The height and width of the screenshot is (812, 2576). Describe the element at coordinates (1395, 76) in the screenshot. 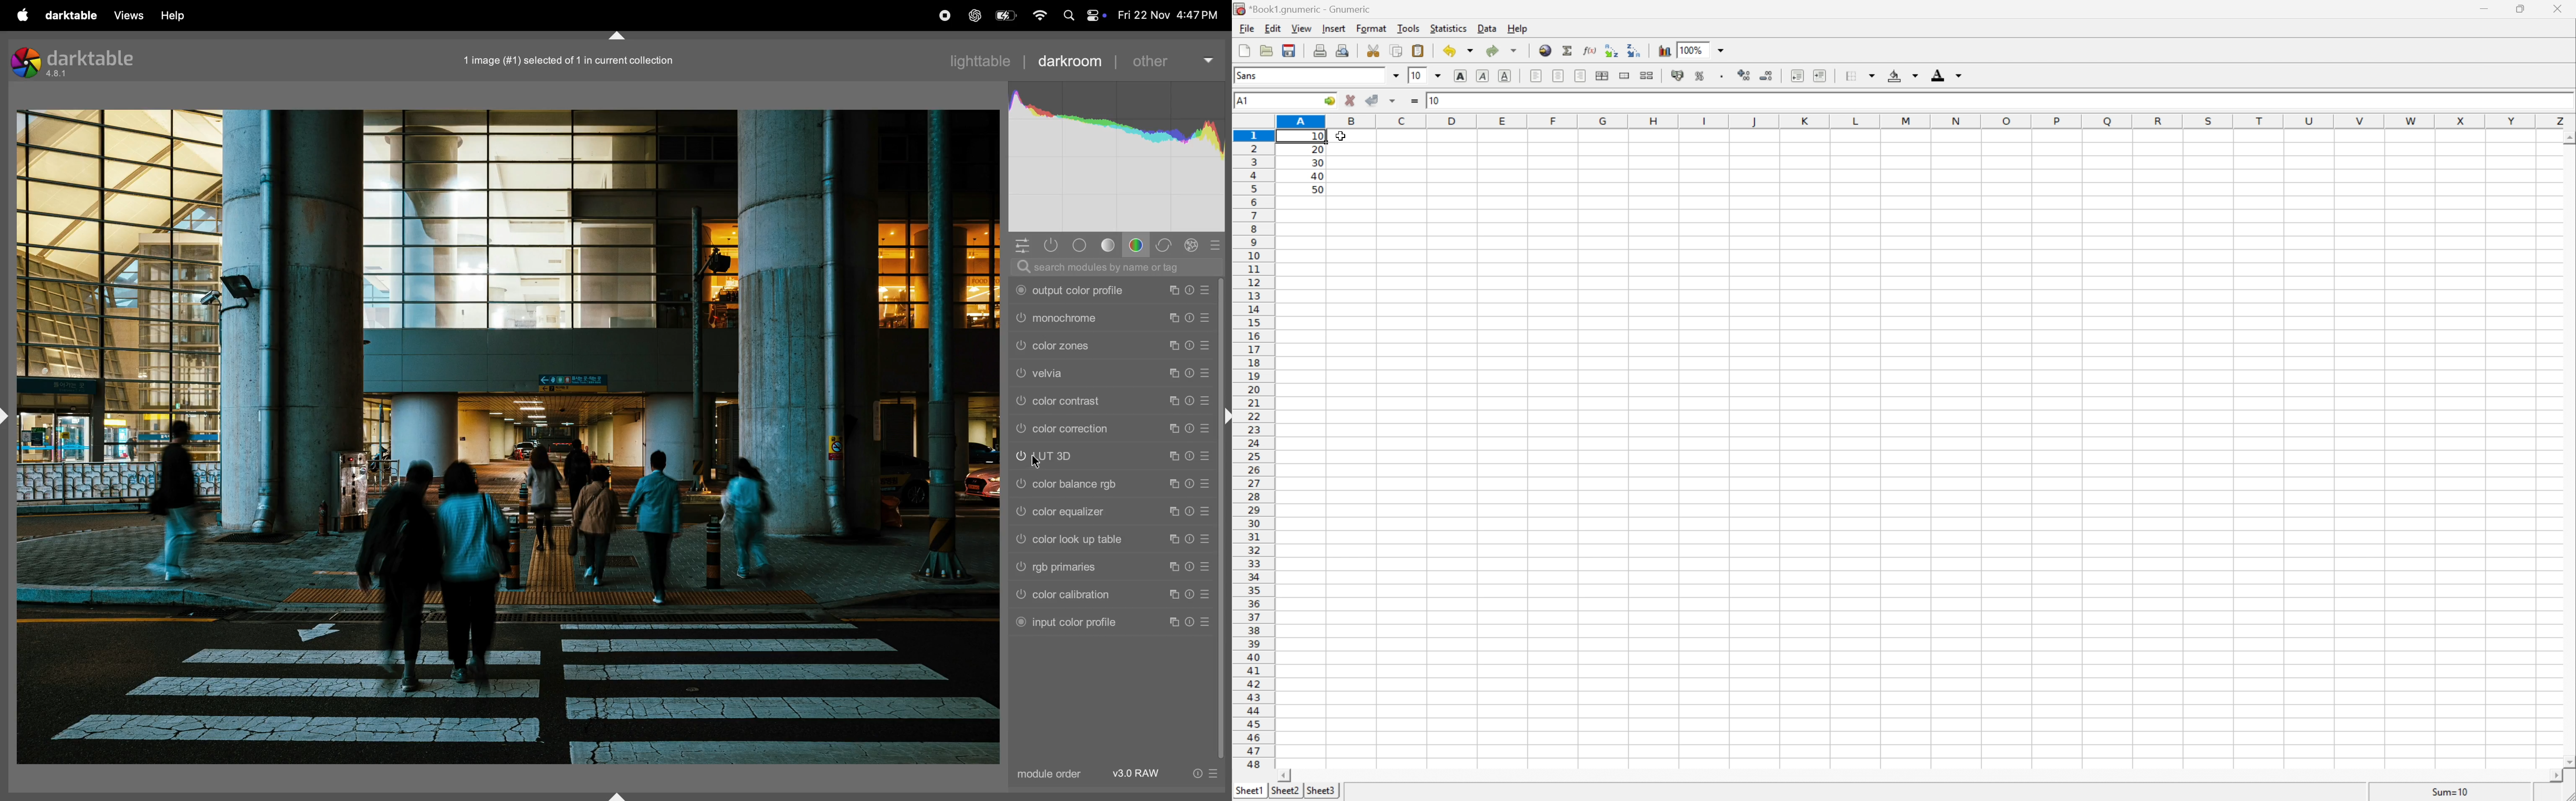

I see `Drop Down` at that location.